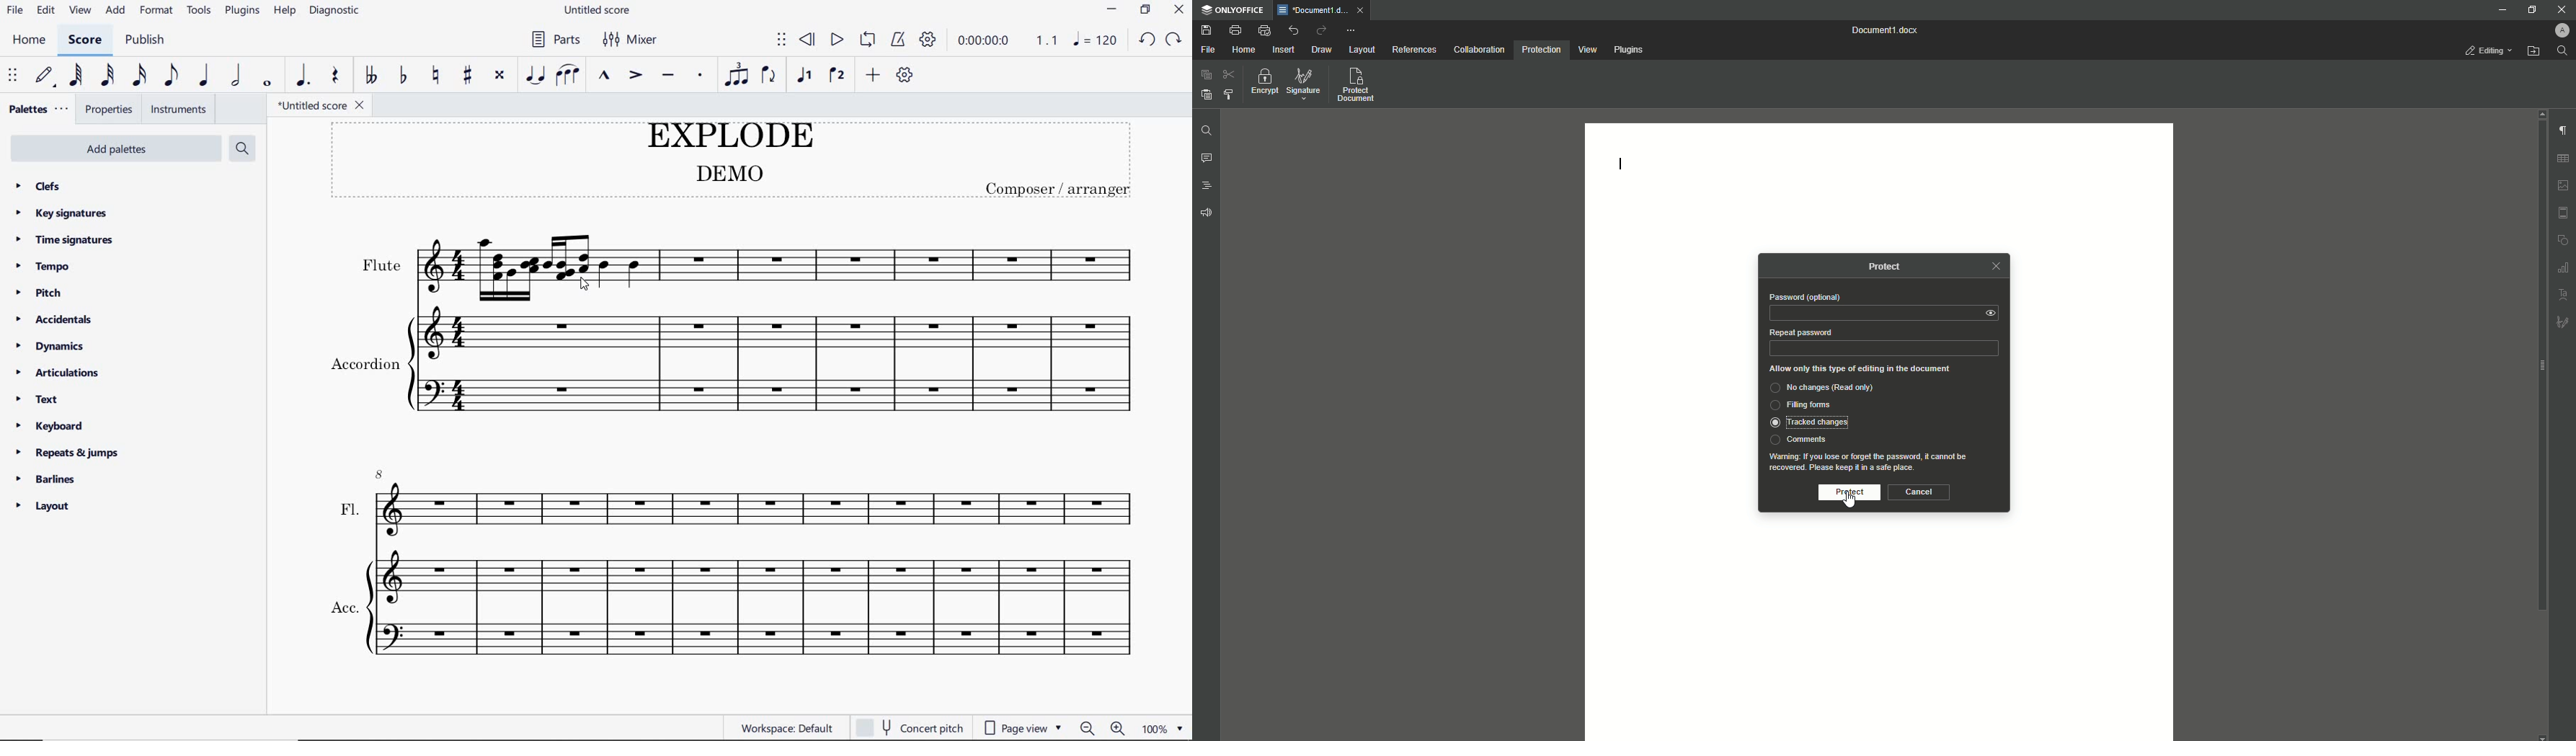 This screenshot has width=2576, height=756. I want to click on scroll bar, so click(2539, 366).